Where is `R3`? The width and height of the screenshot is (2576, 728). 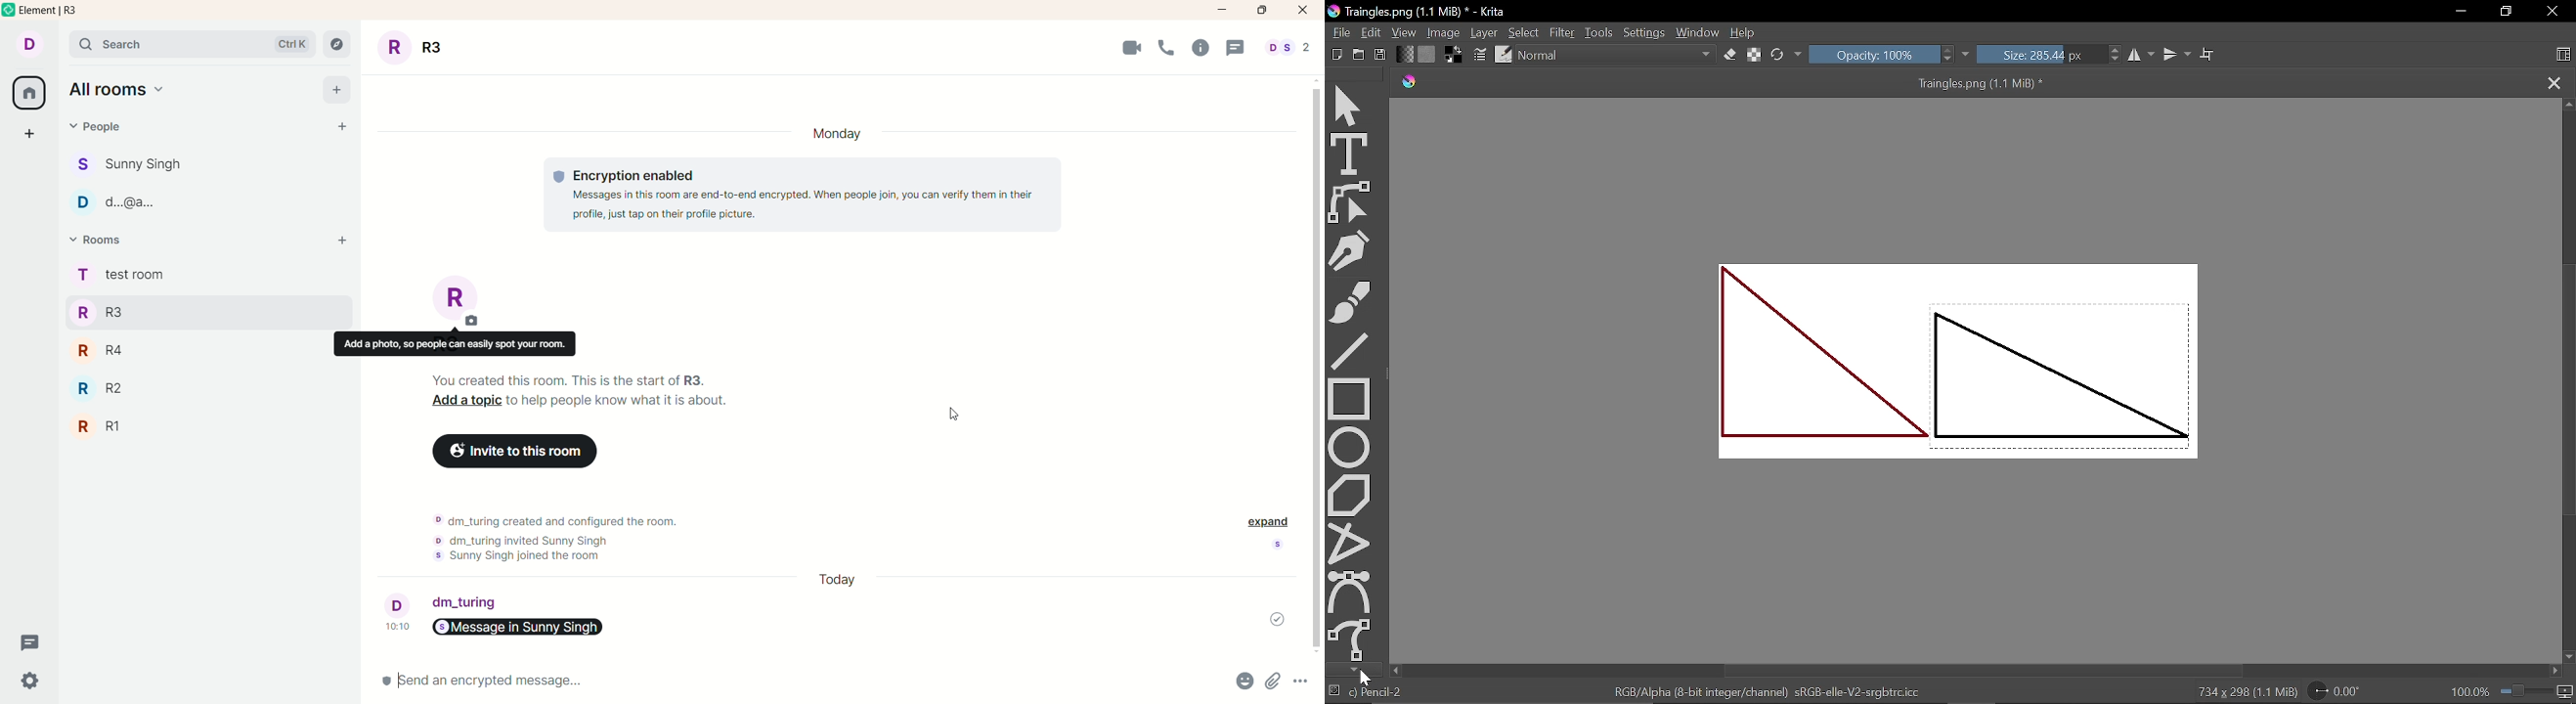 R3 is located at coordinates (106, 315).